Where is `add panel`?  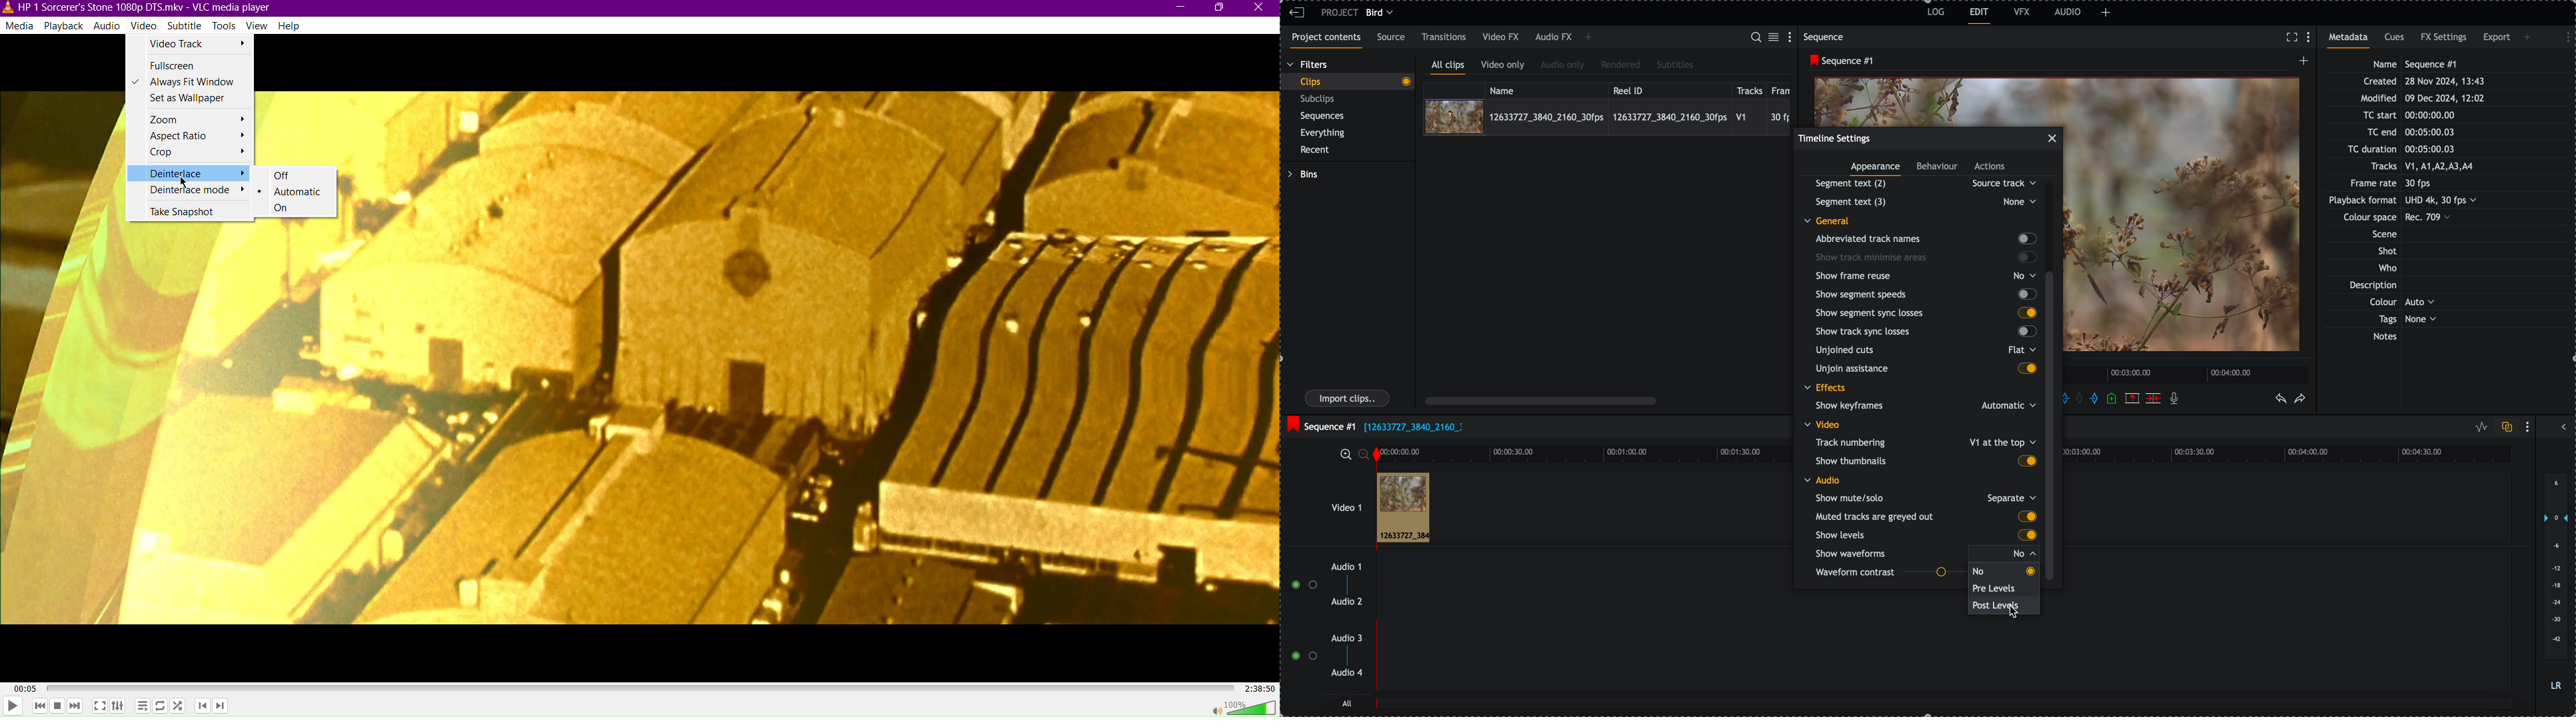
add panel is located at coordinates (2529, 37).